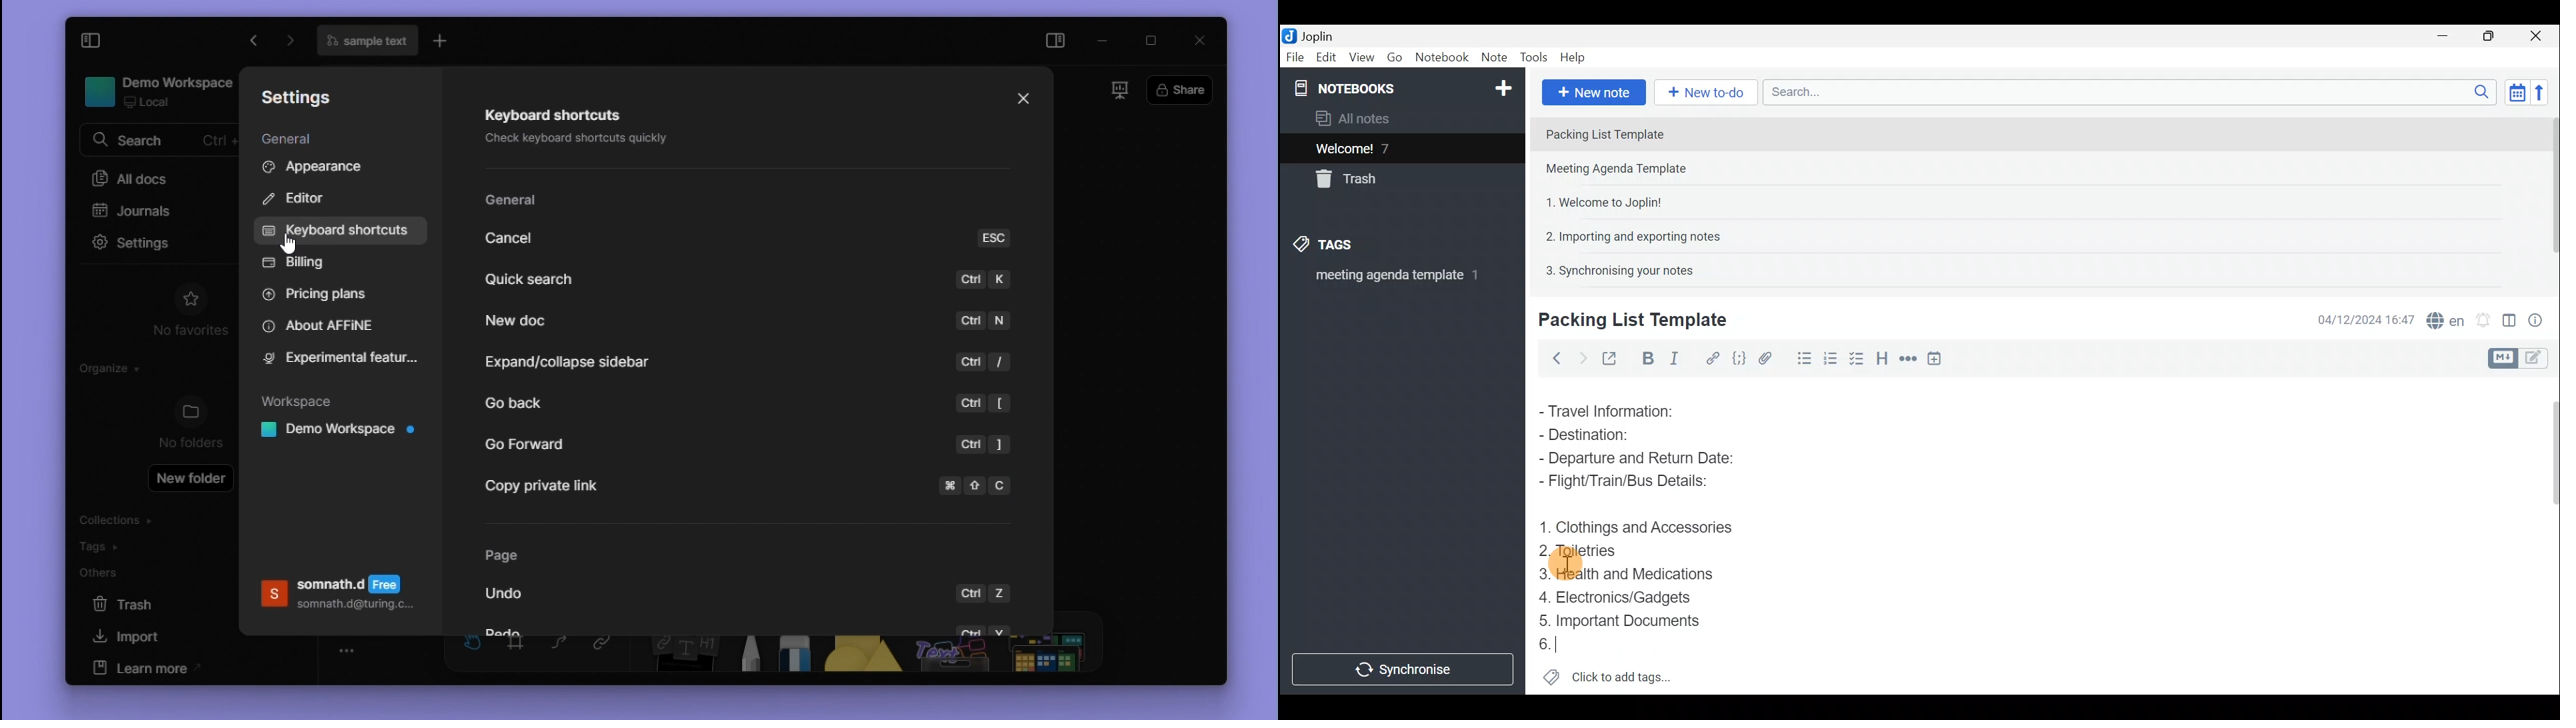  What do you see at coordinates (2540, 318) in the screenshot?
I see `Note properties` at bounding box center [2540, 318].